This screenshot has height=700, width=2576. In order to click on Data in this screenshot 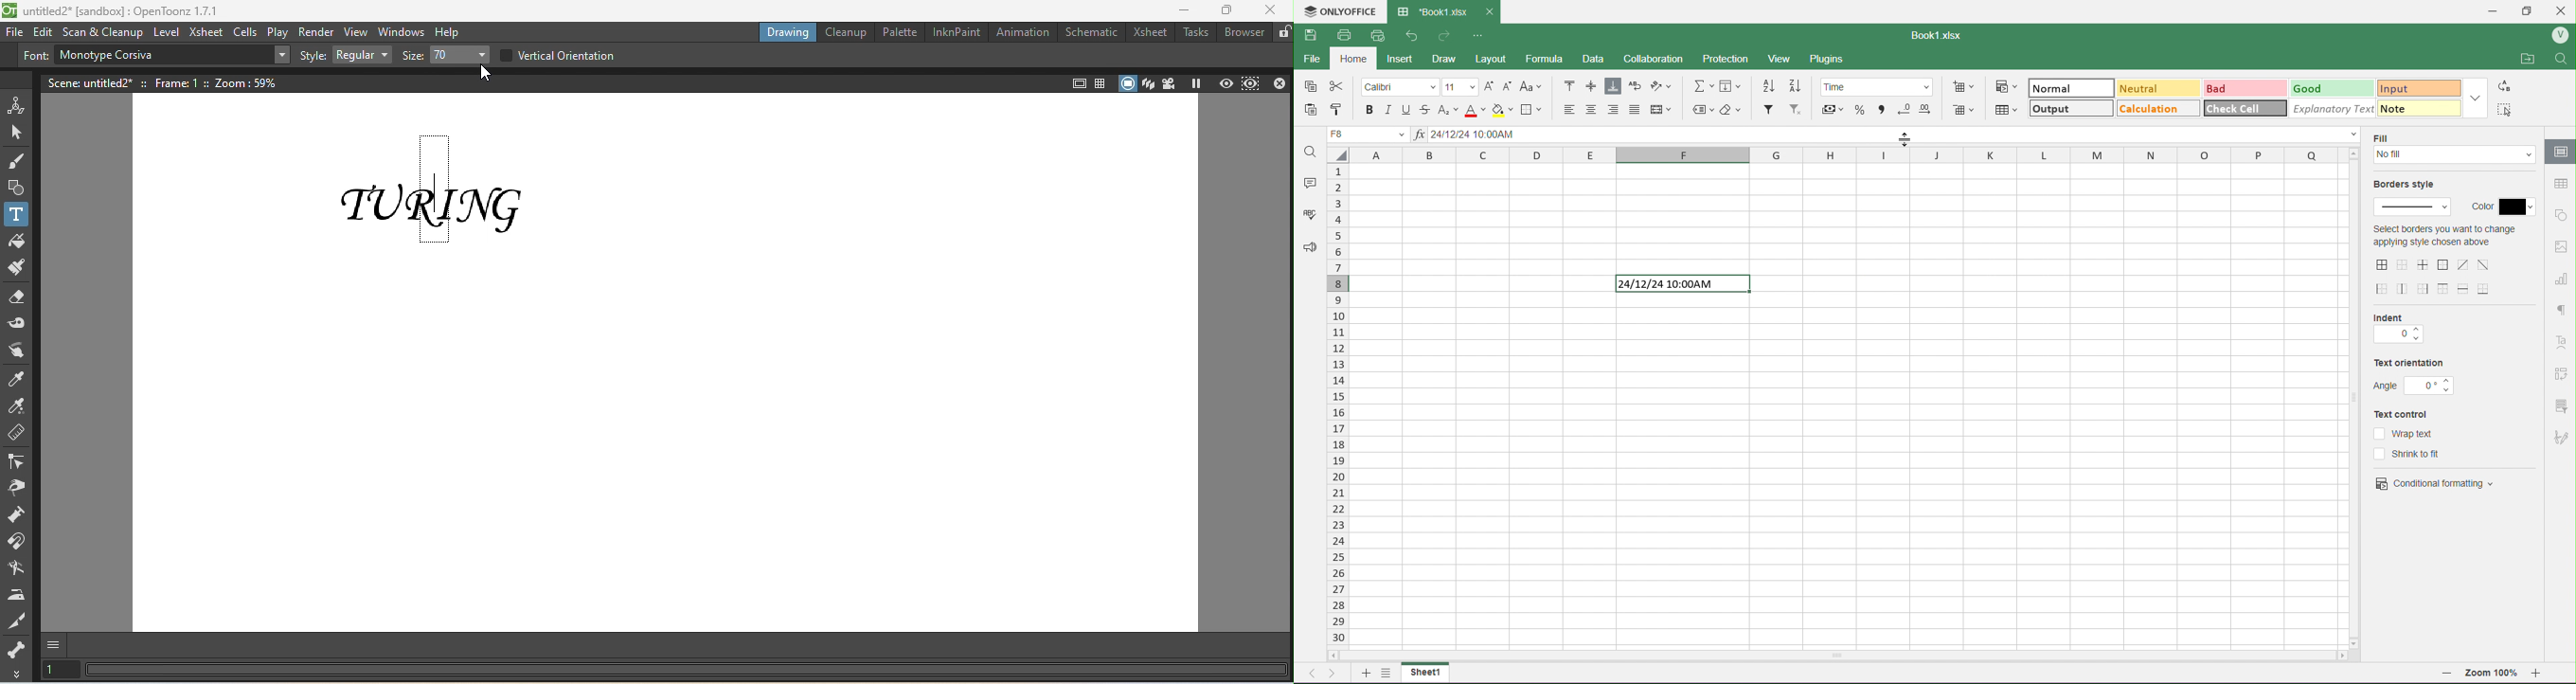, I will do `click(1601, 59)`.